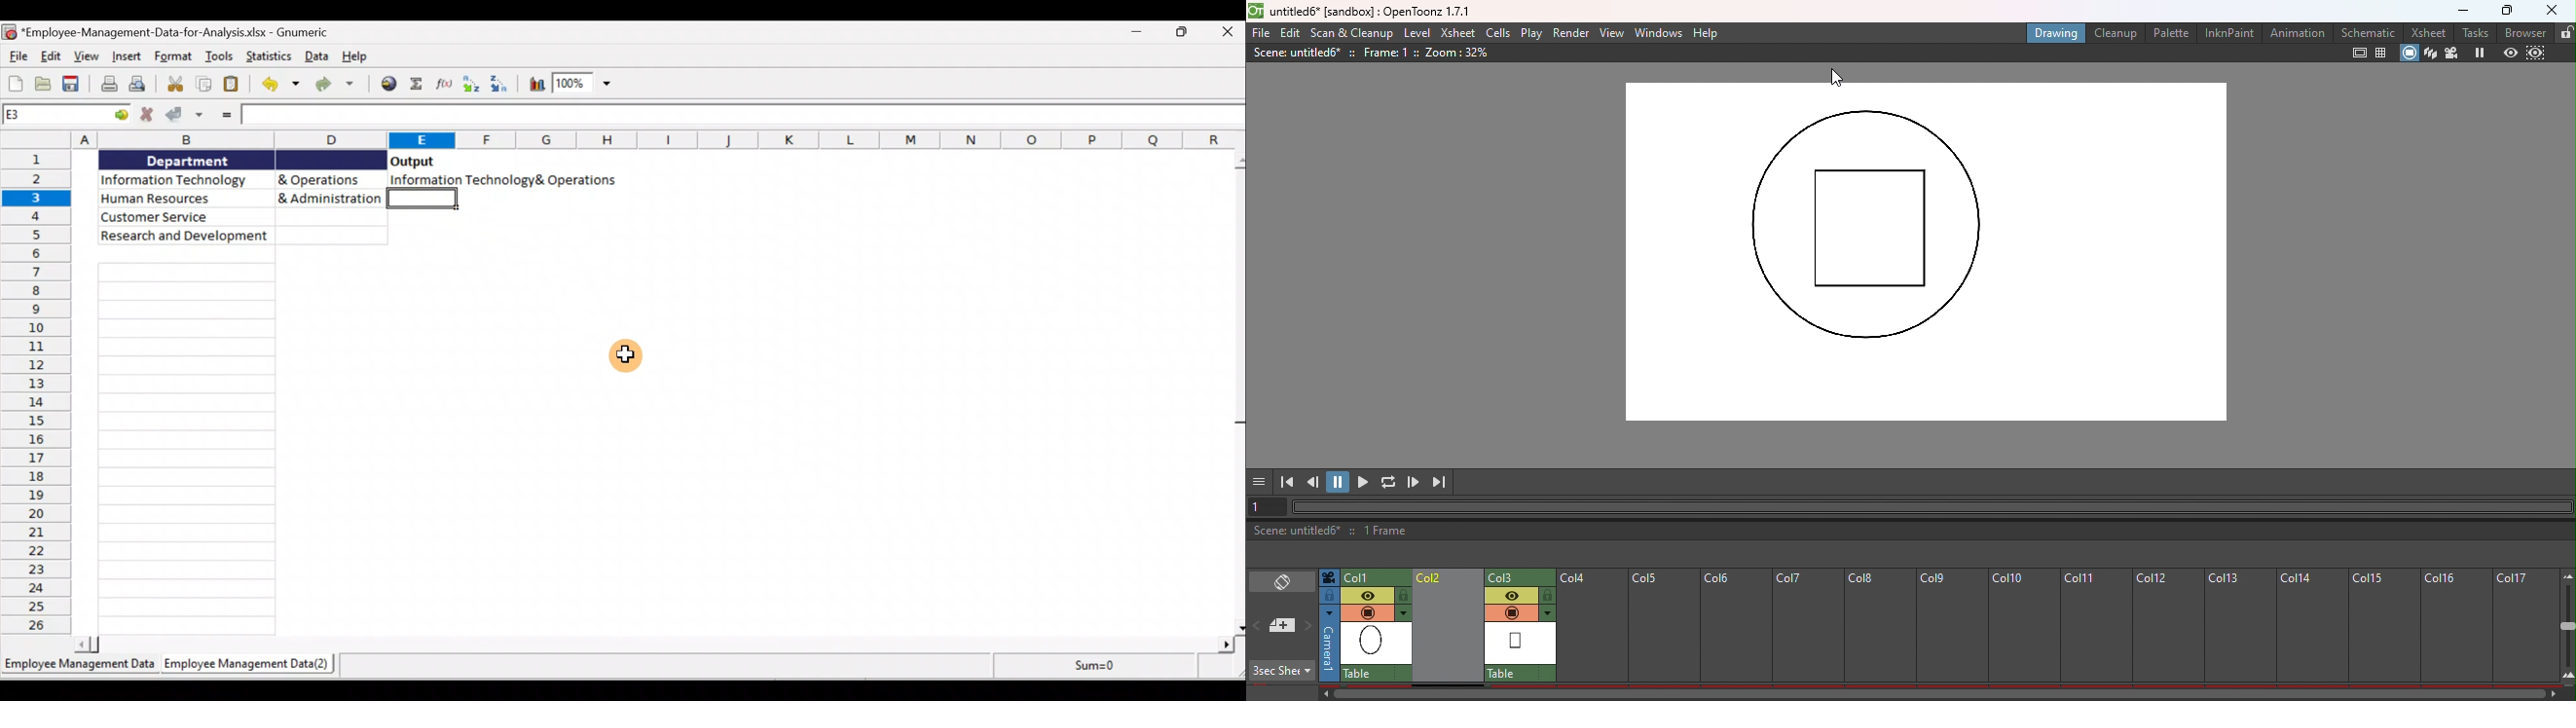 The height and width of the screenshot is (728, 2576). What do you see at coordinates (2563, 33) in the screenshot?
I see `Lock rooms tab` at bounding box center [2563, 33].